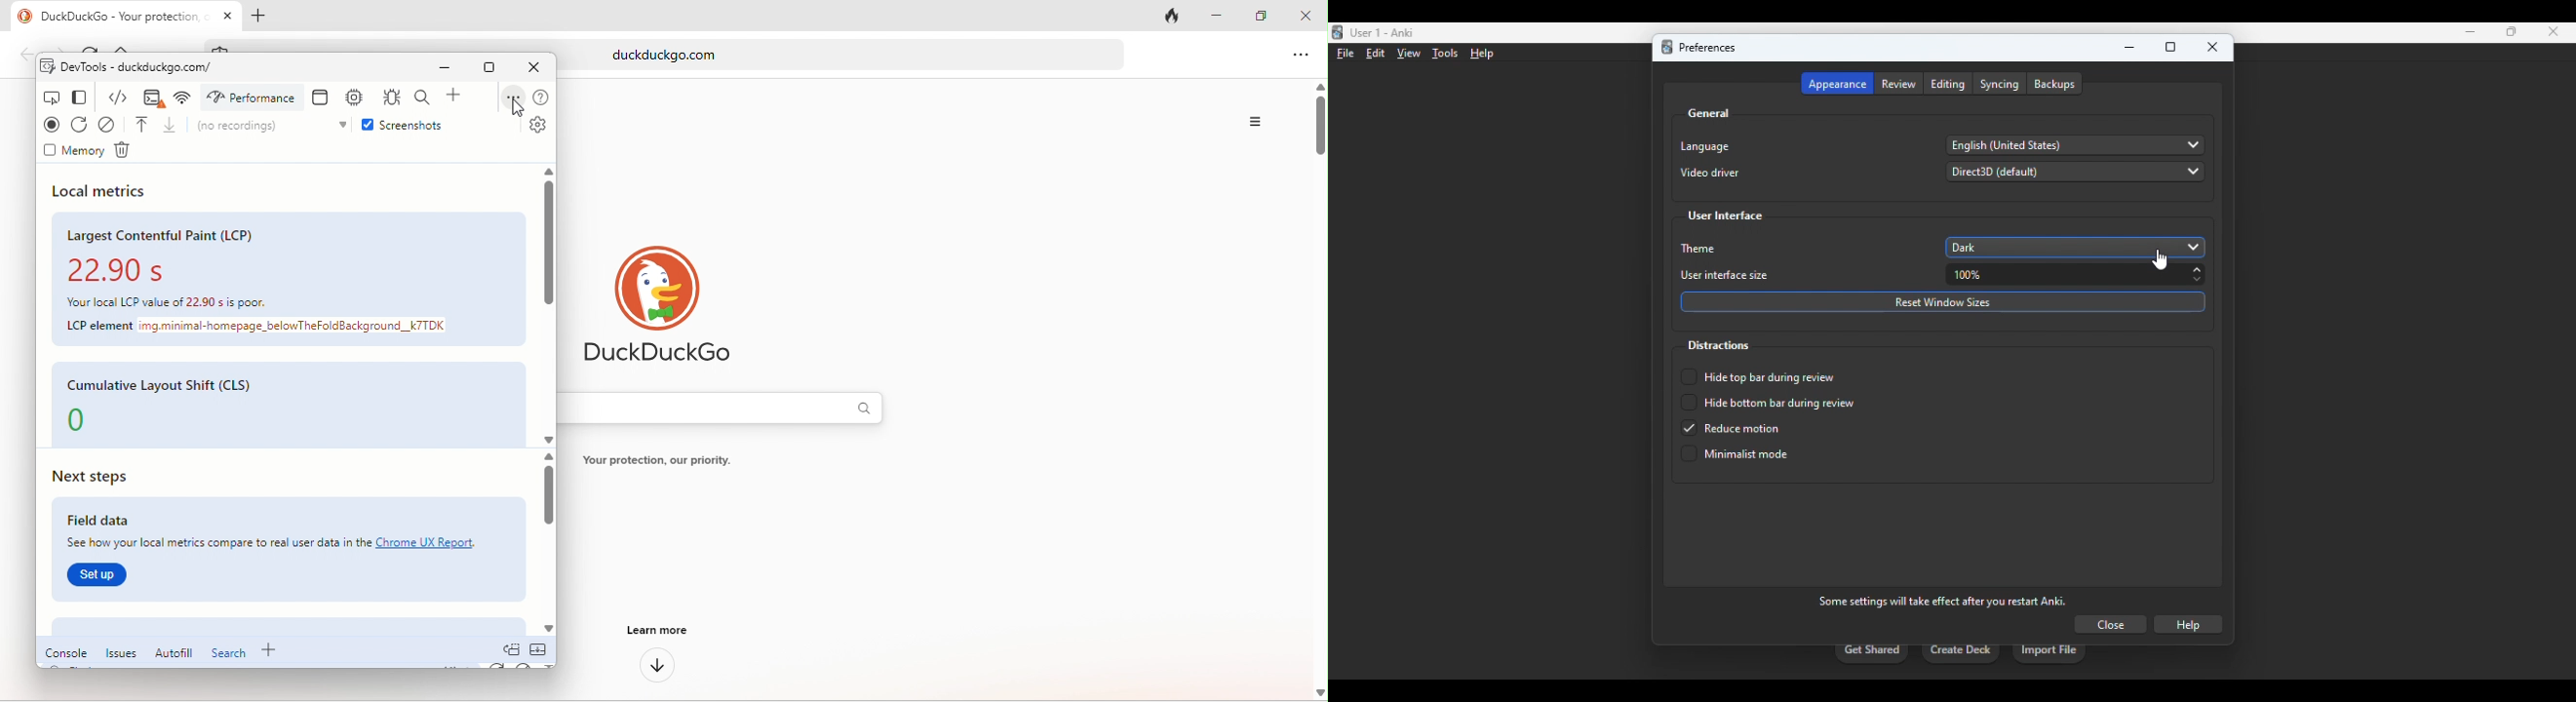 This screenshot has height=728, width=2576. I want to click on direct3D (default), so click(2075, 172).